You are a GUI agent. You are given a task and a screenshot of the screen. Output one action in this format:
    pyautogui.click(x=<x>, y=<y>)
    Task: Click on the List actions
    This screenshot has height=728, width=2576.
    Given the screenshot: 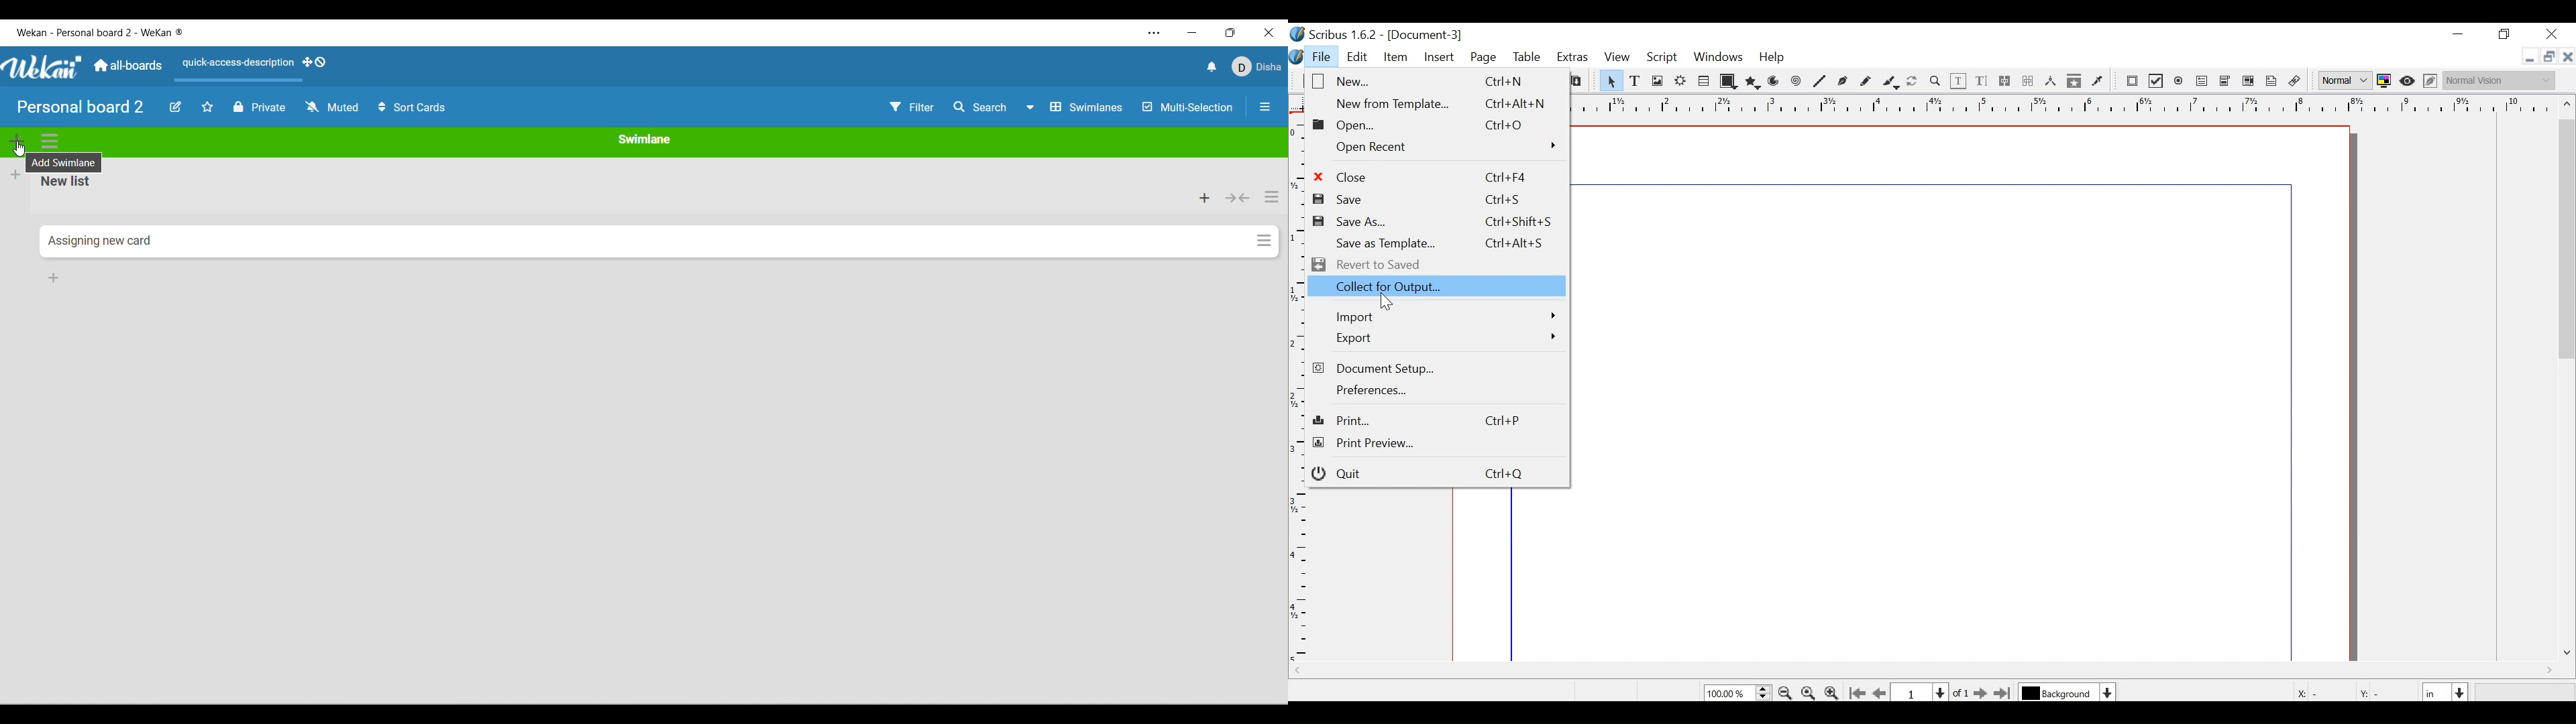 What is the action you would take?
    pyautogui.click(x=1272, y=197)
    